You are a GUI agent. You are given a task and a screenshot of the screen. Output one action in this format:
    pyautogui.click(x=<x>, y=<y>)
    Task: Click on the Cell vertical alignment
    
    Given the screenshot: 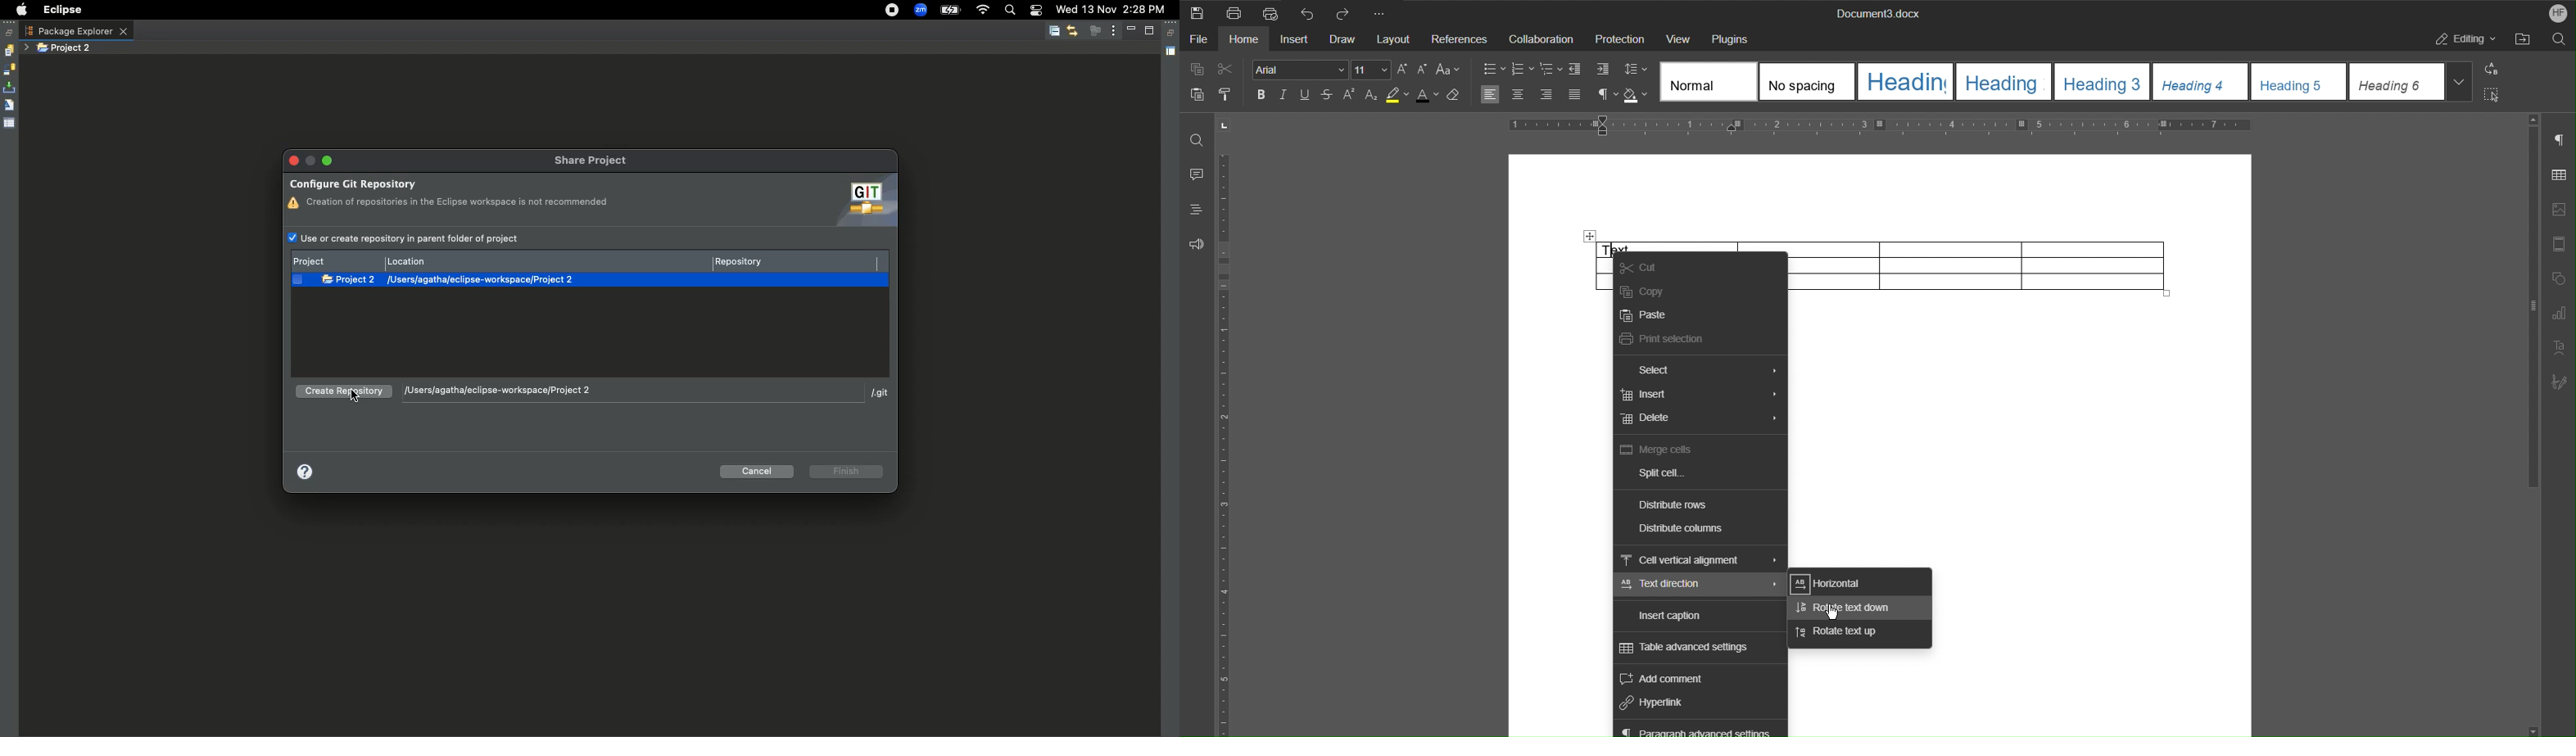 What is the action you would take?
    pyautogui.click(x=1684, y=560)
    